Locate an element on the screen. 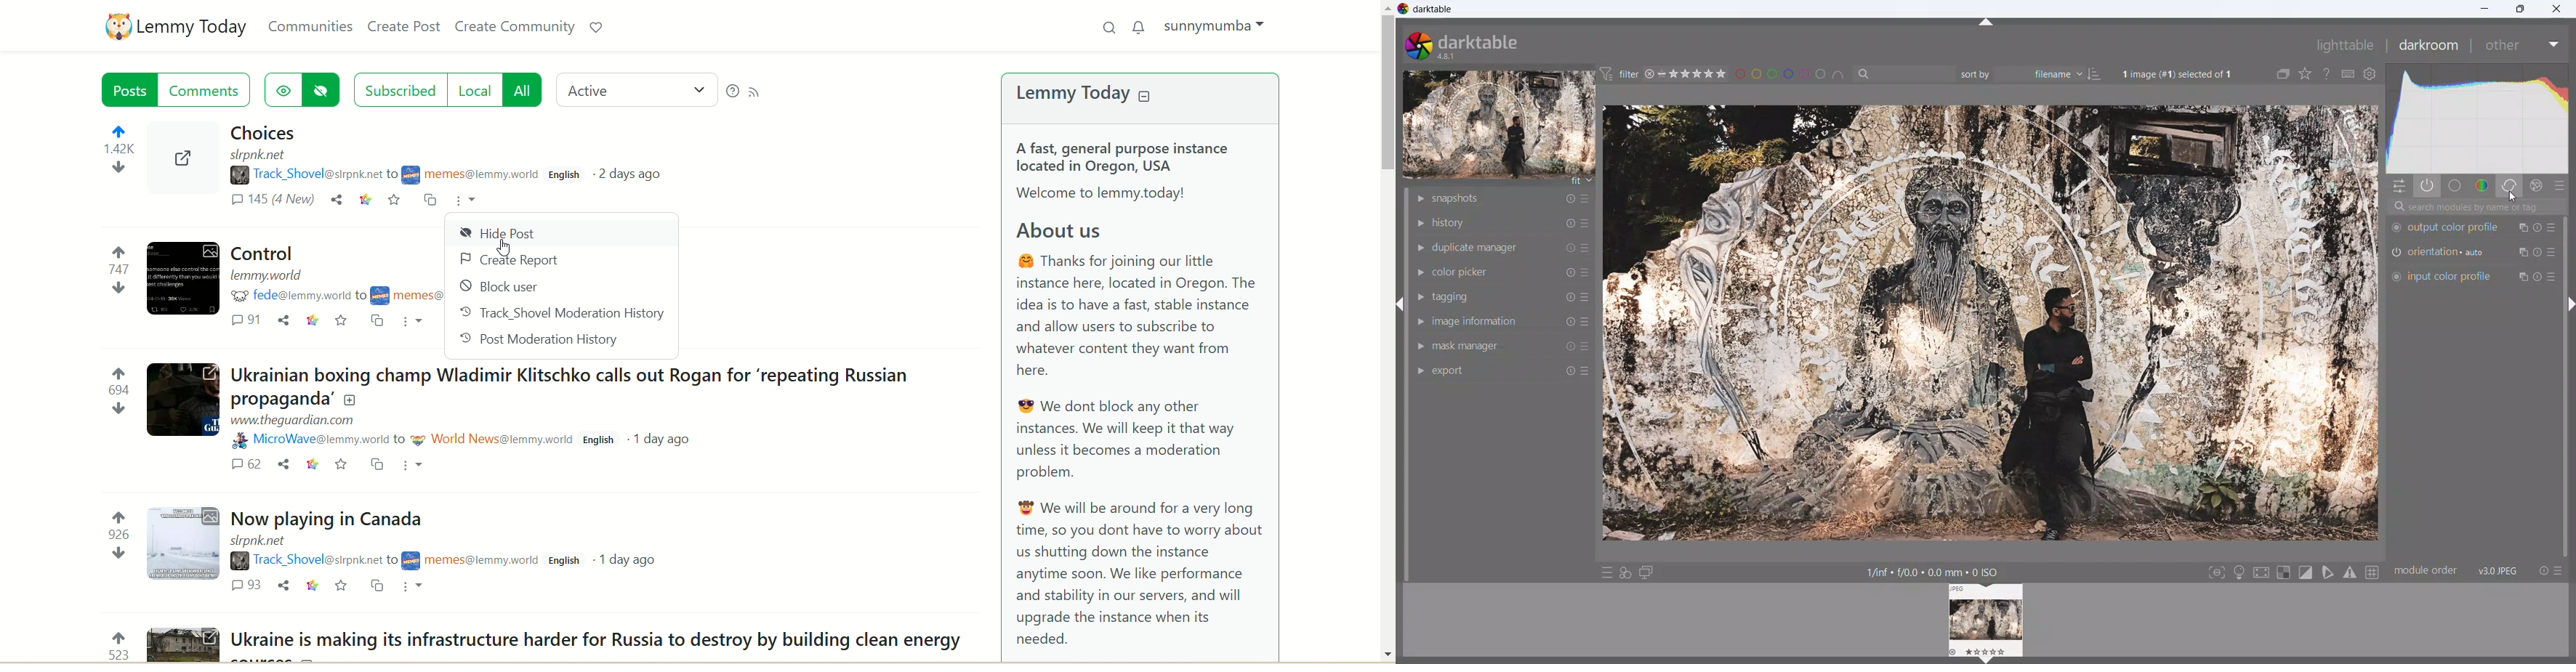 The height and width of the screenshot is (672, 2576). Post on "Ukraine is making its infrastructure harder for Russia to destroy by building clean energy" is located at coordinates (597, 641).